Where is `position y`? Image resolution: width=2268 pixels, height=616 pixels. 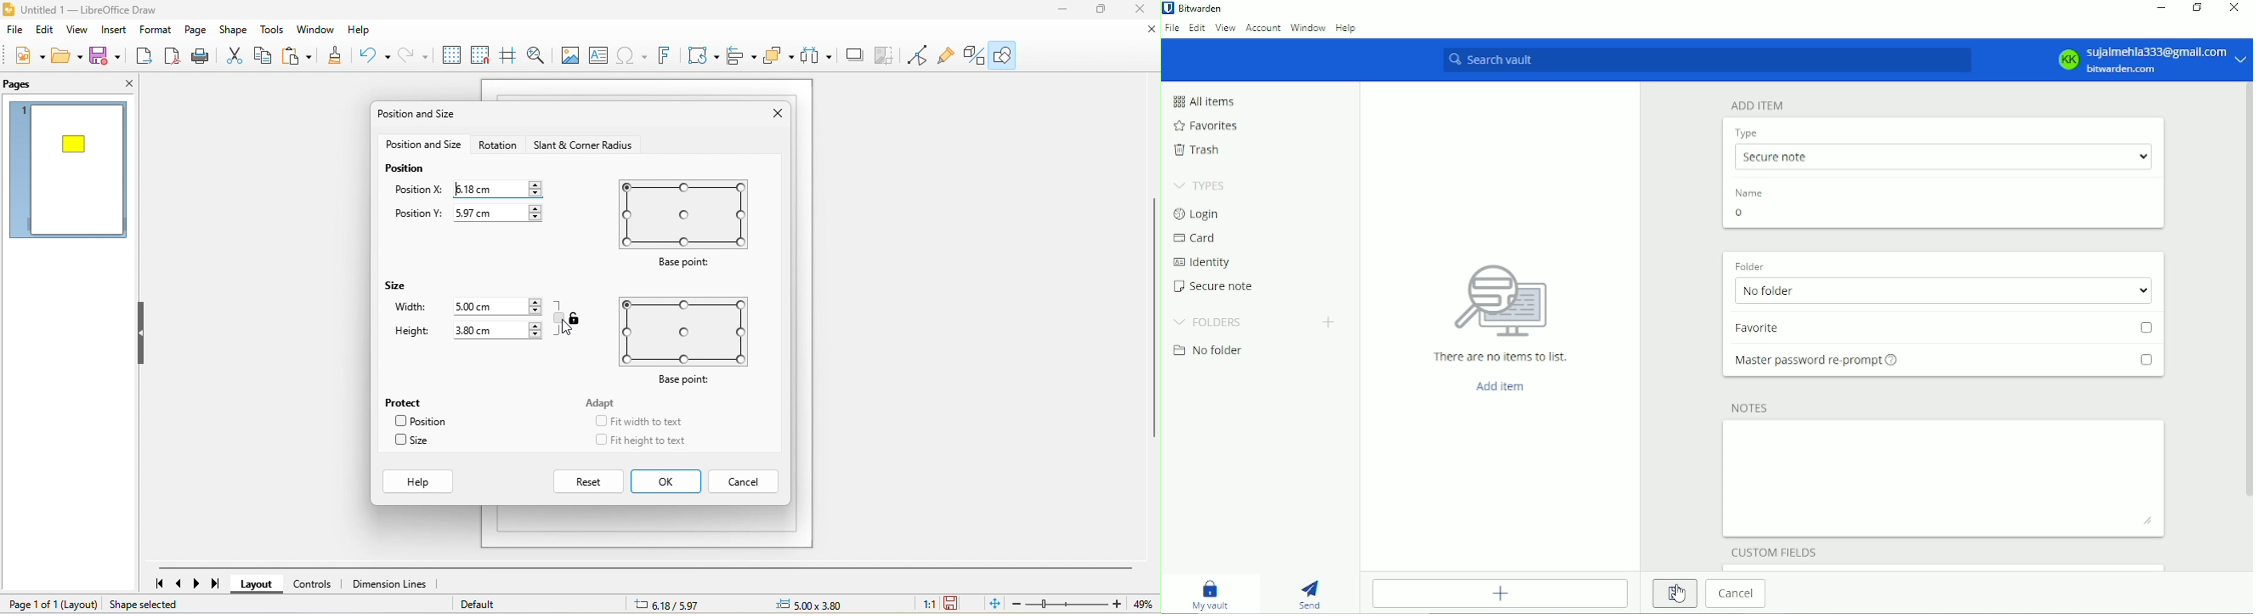
position y is located at coordinates (412, 215).